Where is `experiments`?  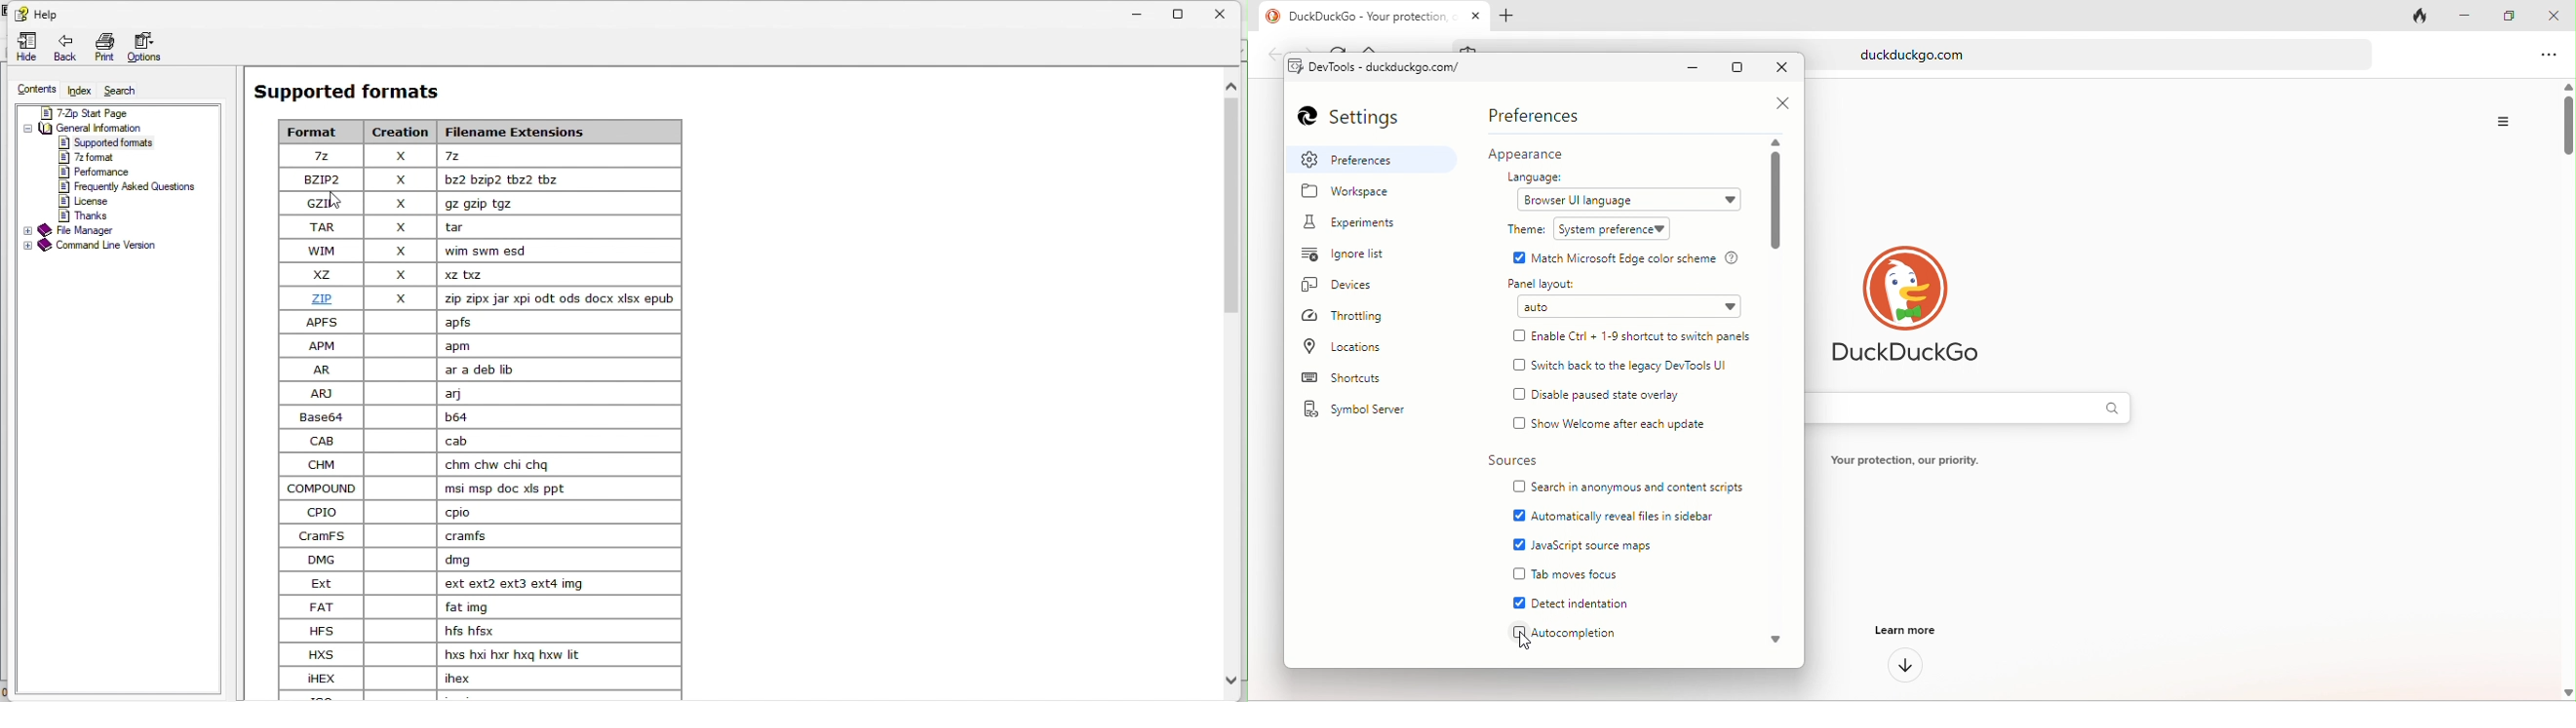
experiments is located at coordinates (1362, 224).